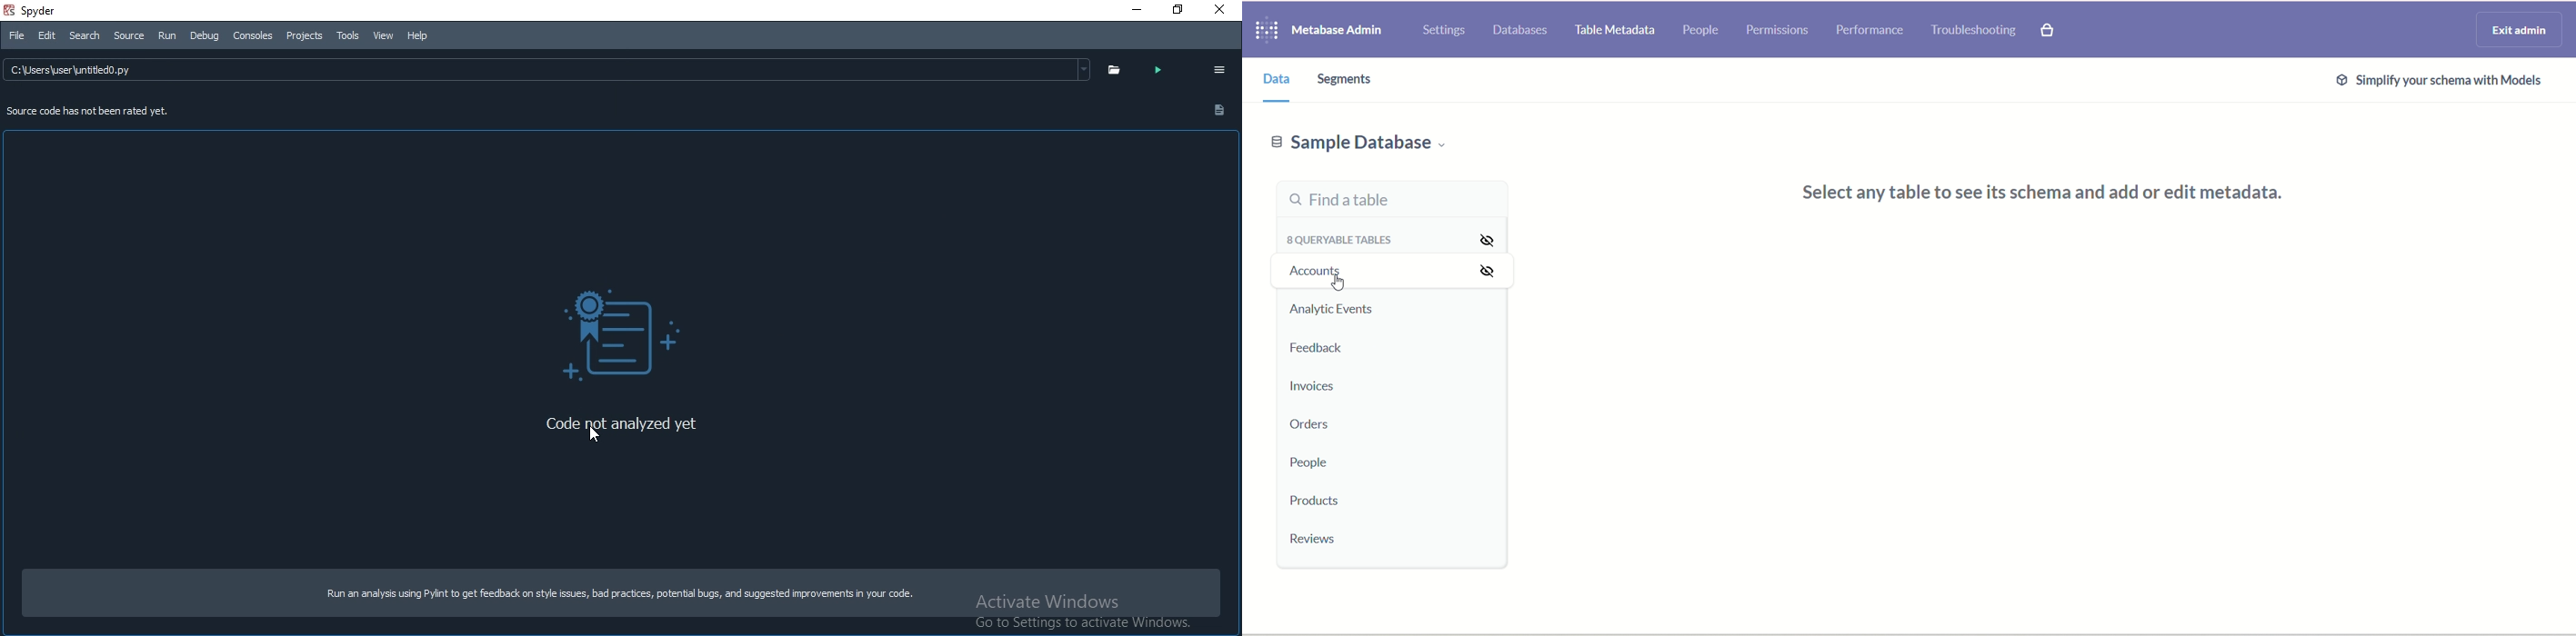 The height and width of the screenshot is (644, 2576). What do you see at coordinates (346, 35) in the screenshot?
I see `tools` at bounding box center [346, 35].